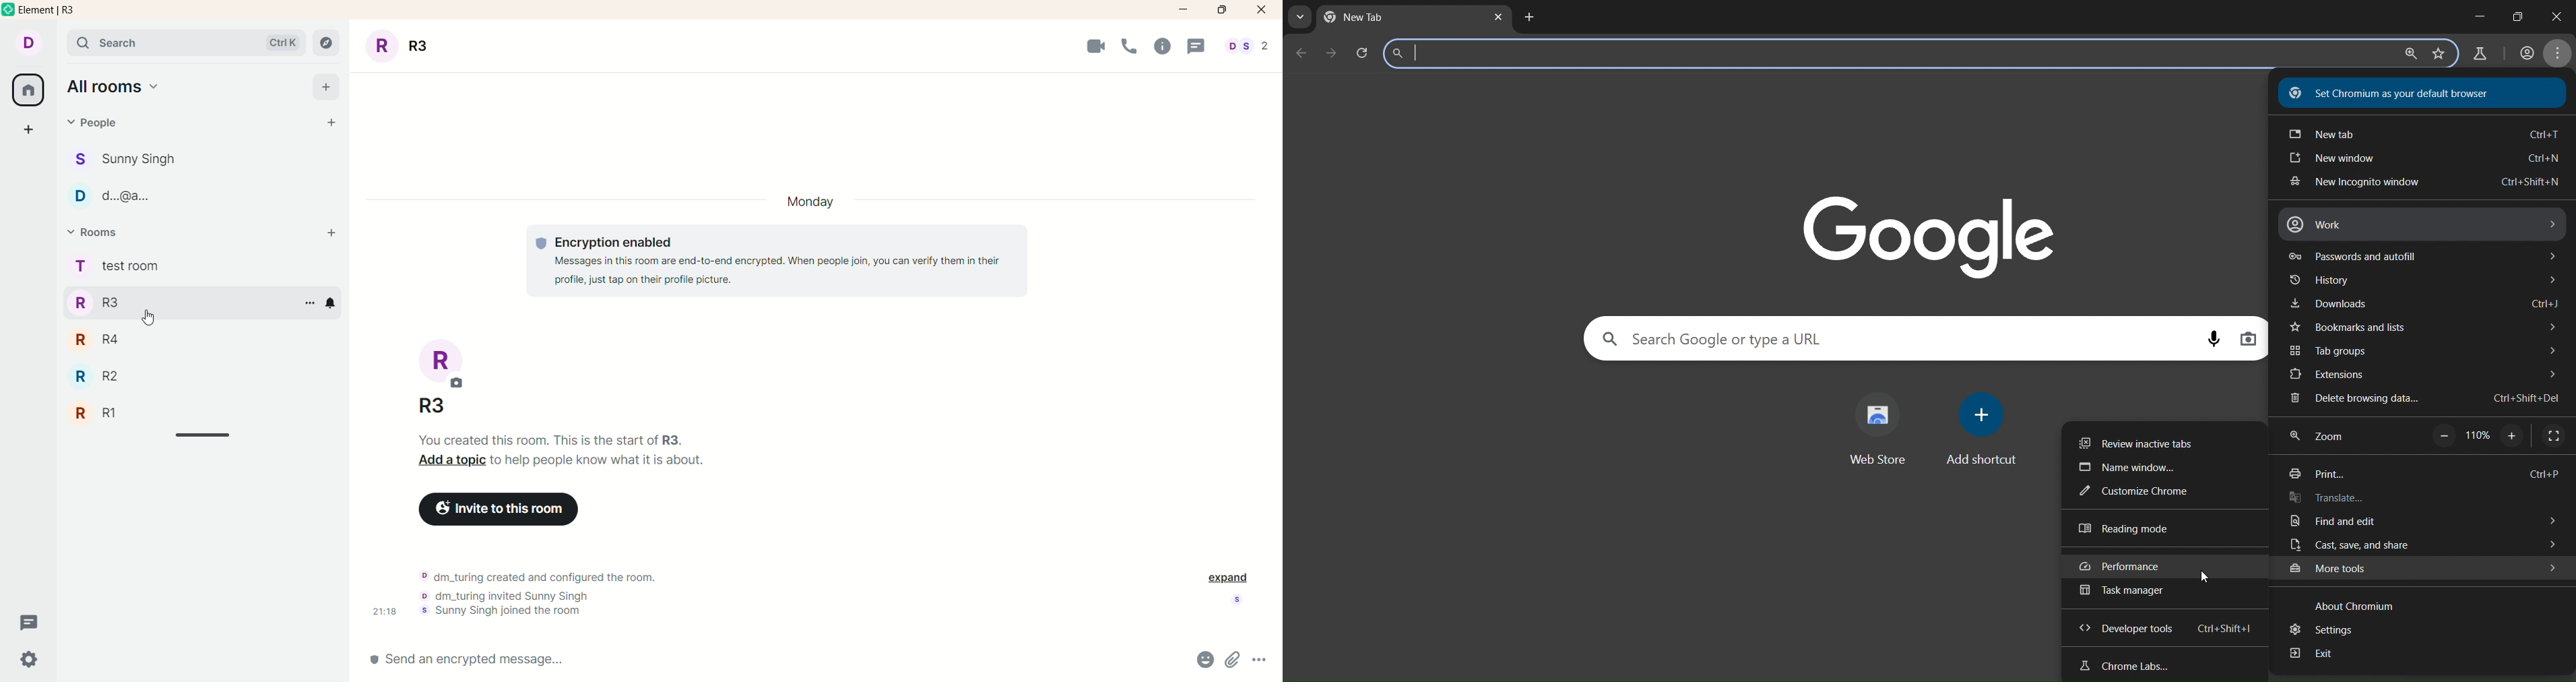 This screenshot has height=700, width=2576. I want to click on cursor, so click(2435, 567).